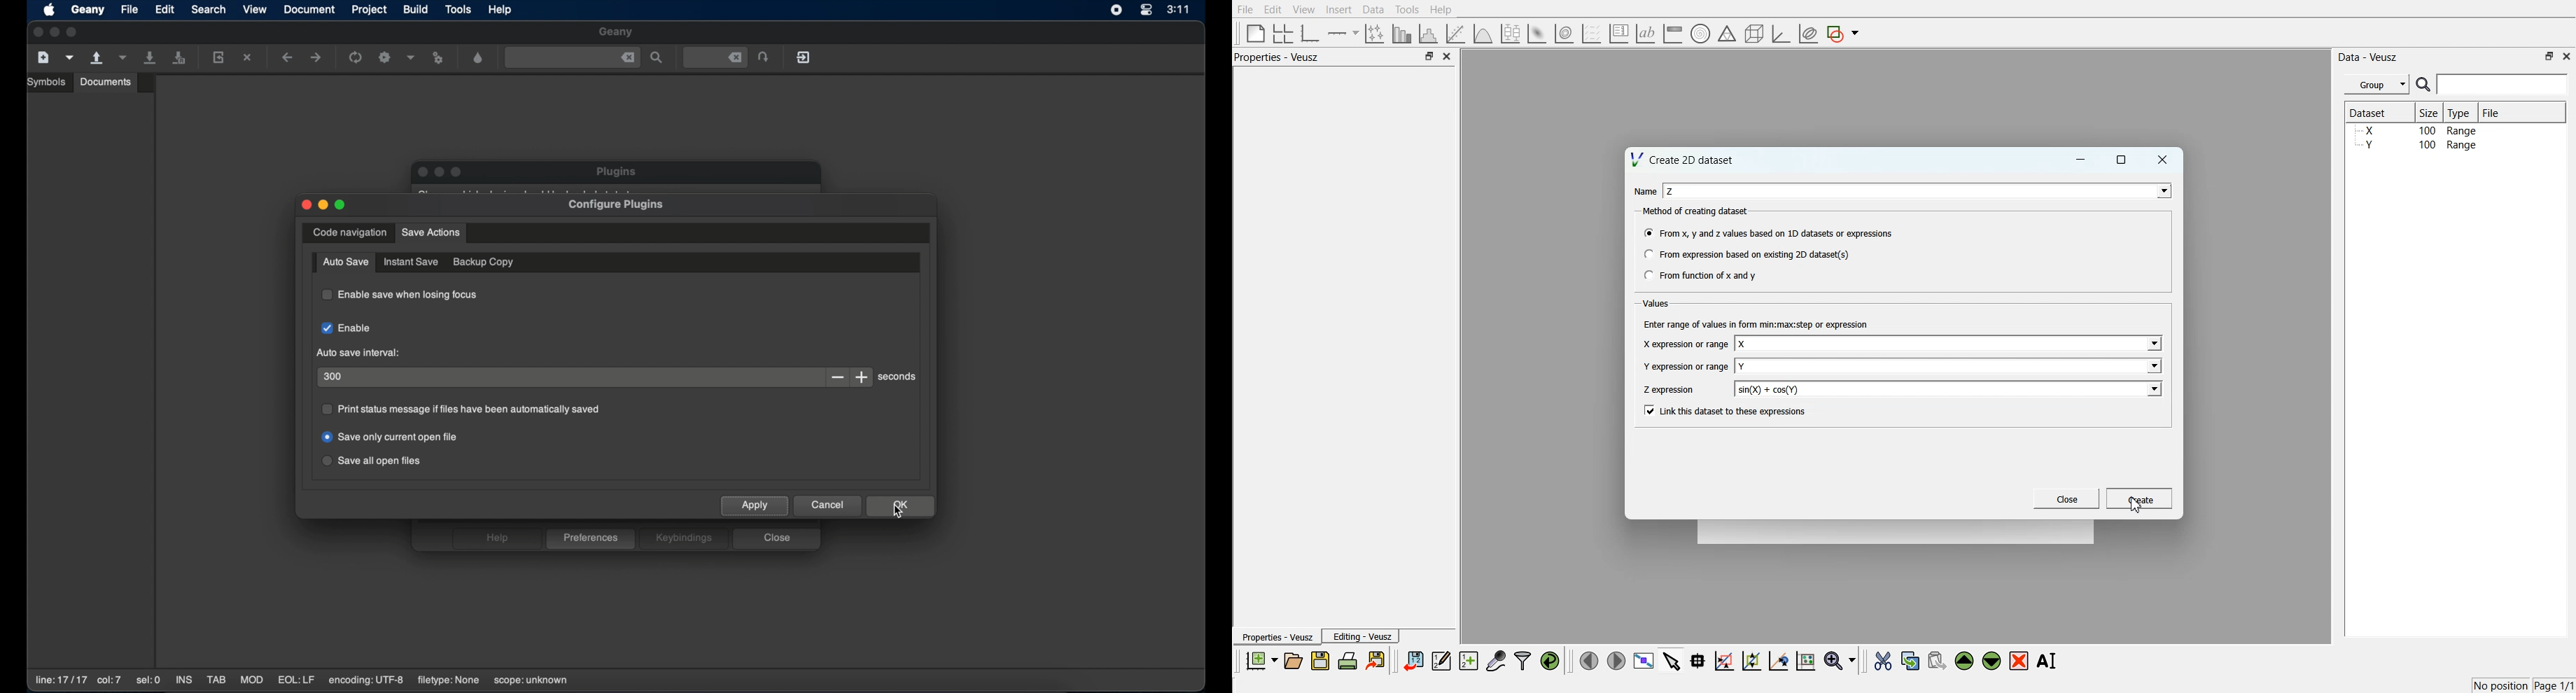  Describe the element at coordinates (2048, 661) in the screenshot. I see `Rename the selected widget` at that location.